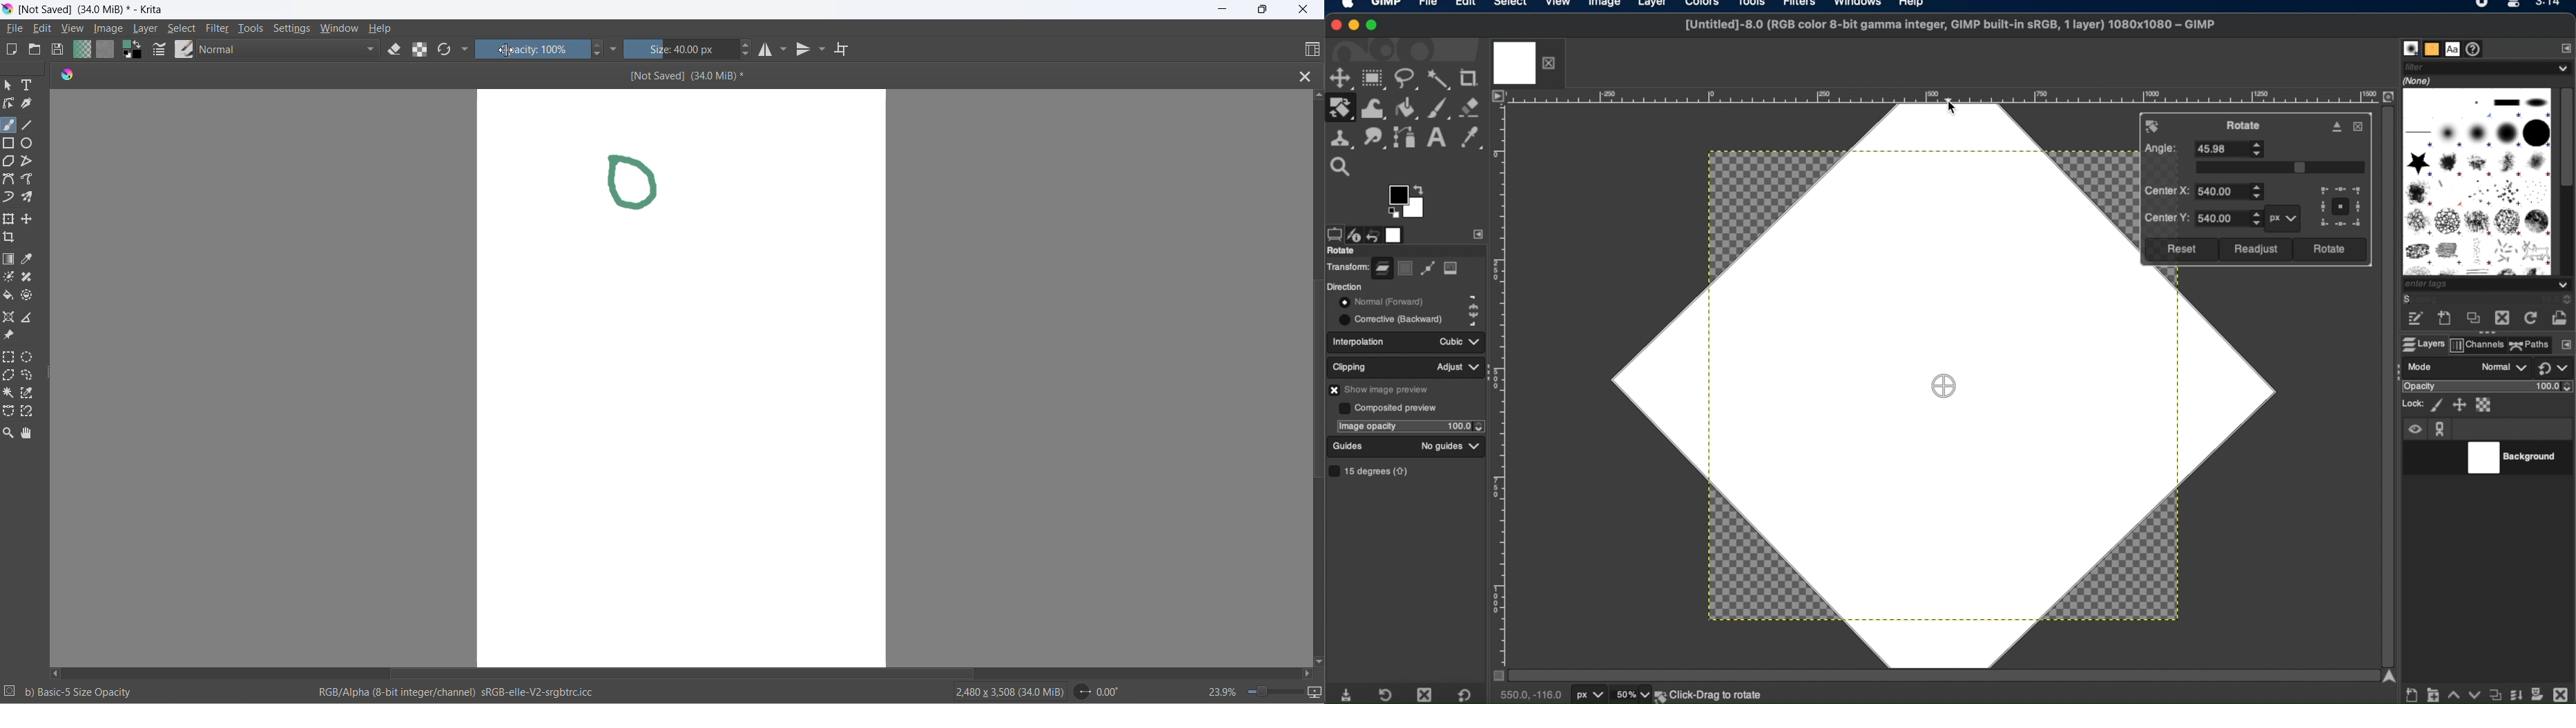  What do you see at coordinates (1953, 109) in the screenshot?
I see `cursor` at bounding box center [1953, 109].